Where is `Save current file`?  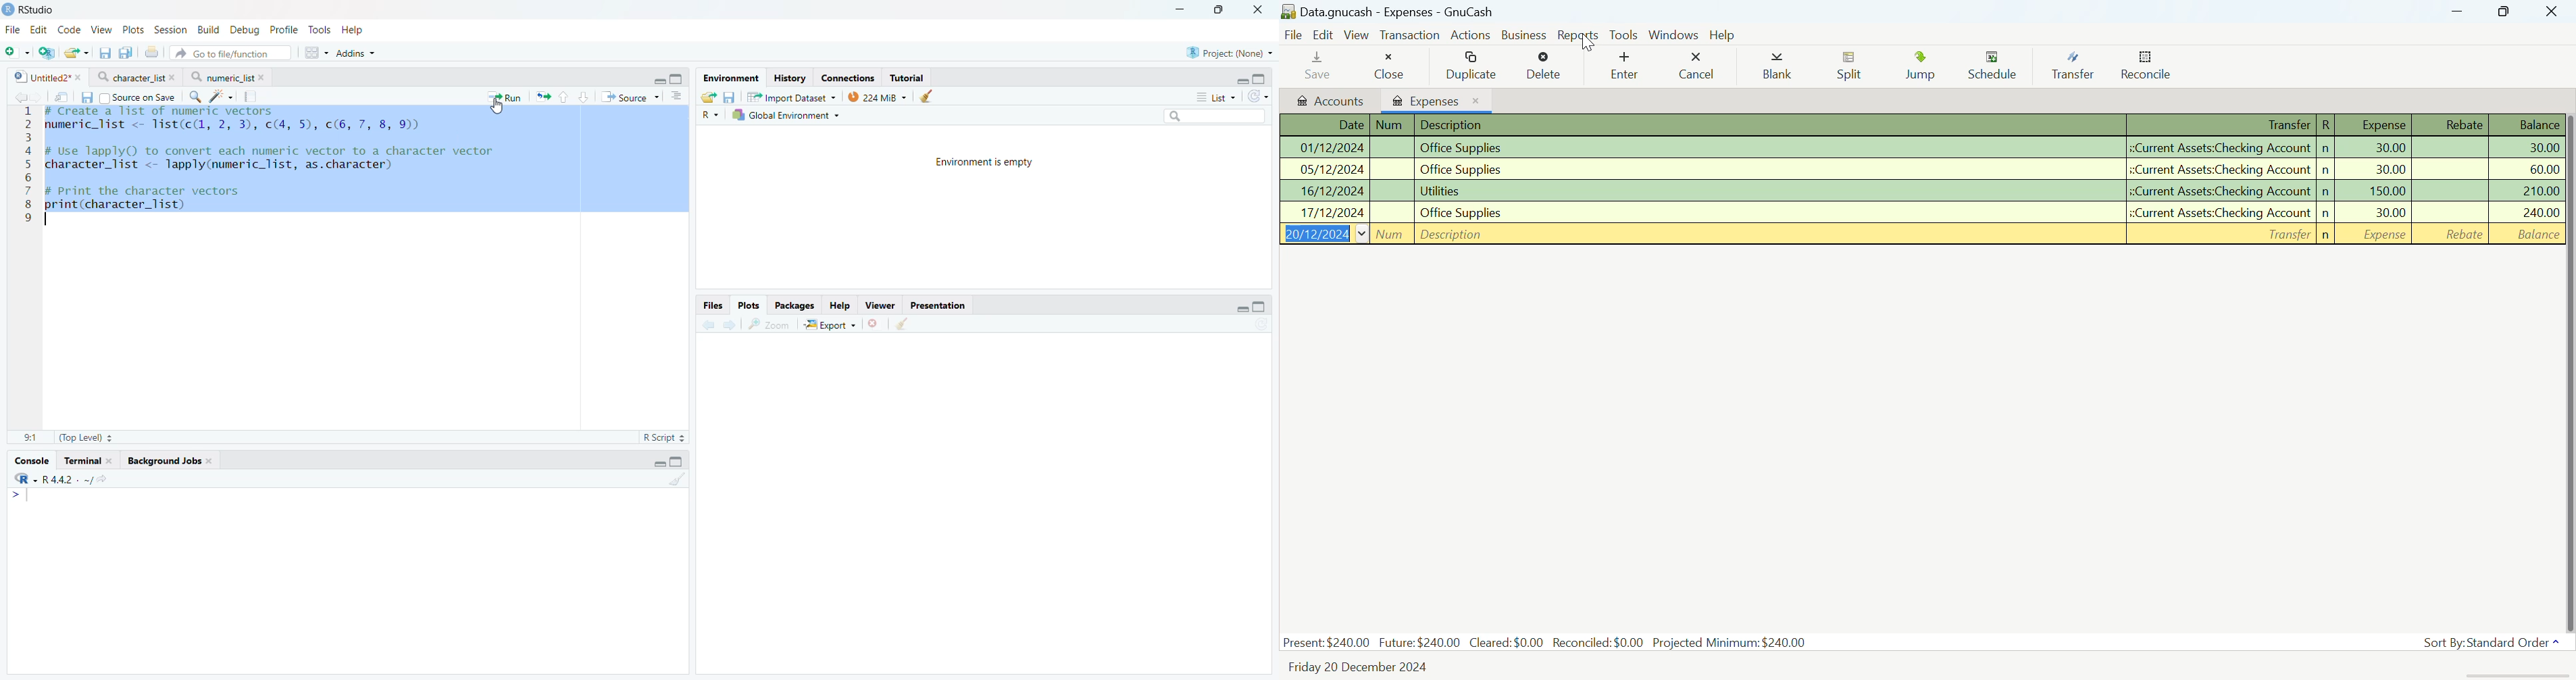 Save current file is located at coordinates (105, 53).